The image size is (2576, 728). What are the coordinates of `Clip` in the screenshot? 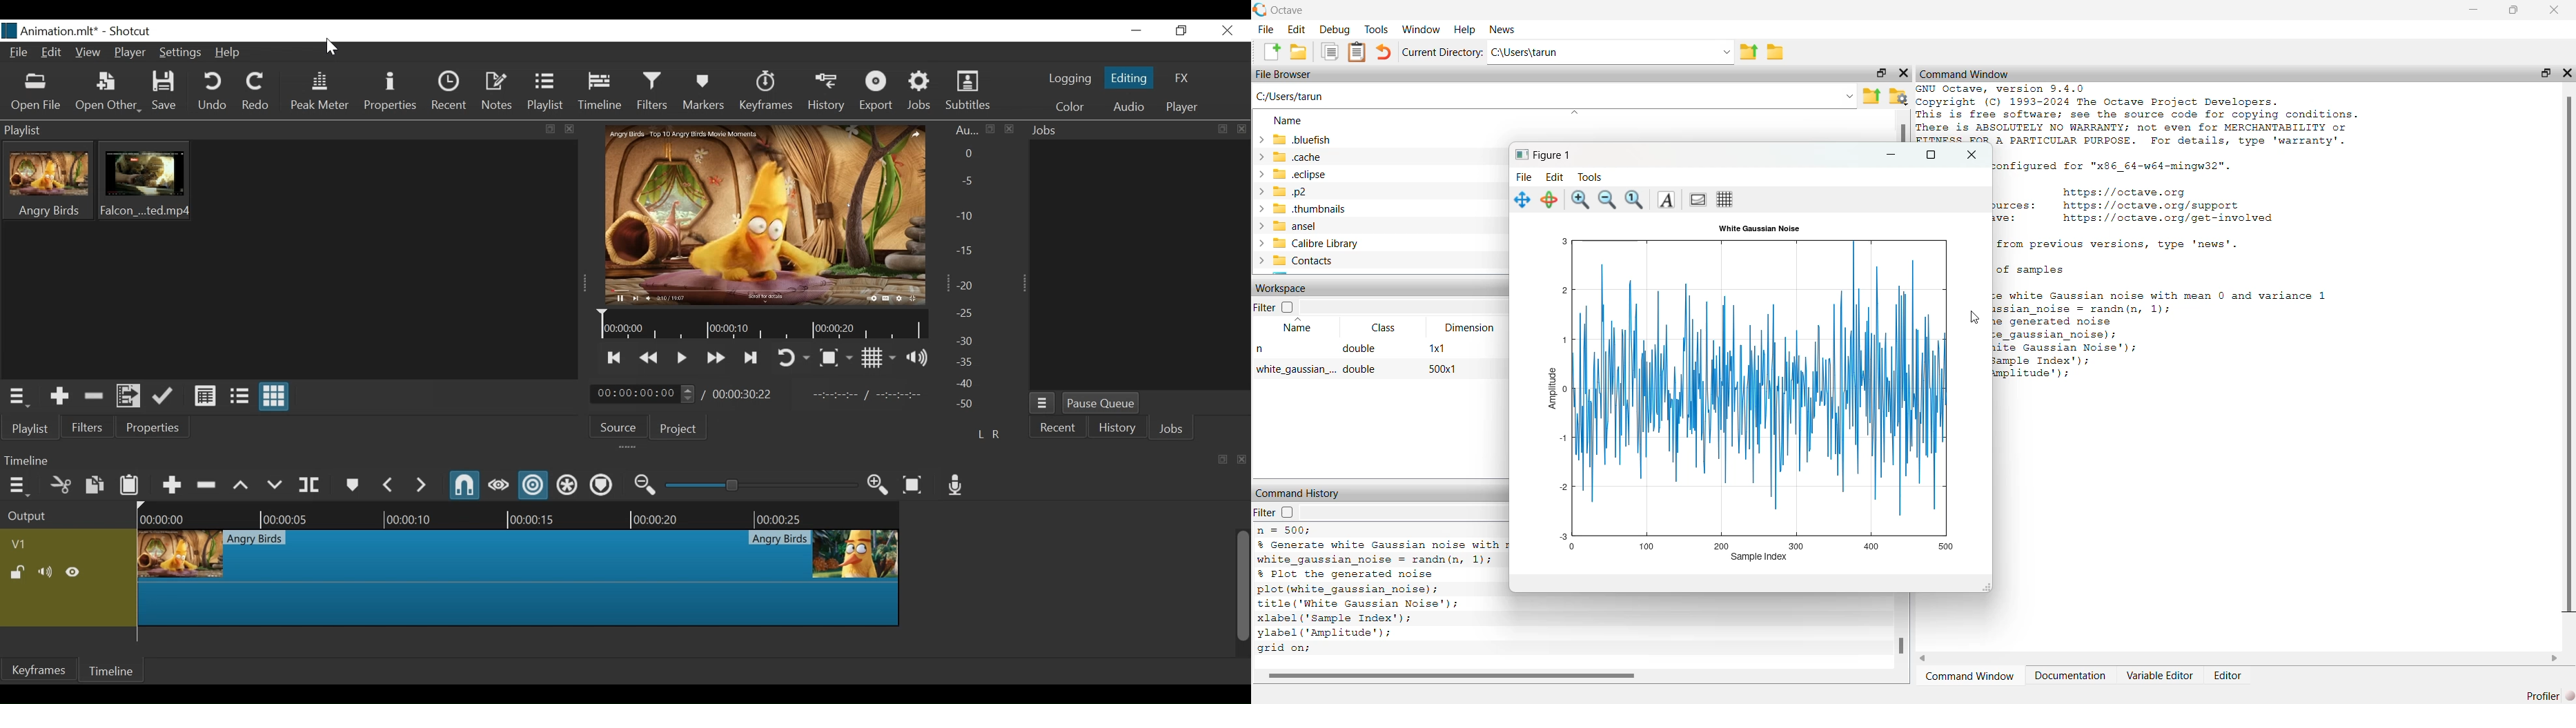 It's located at (518, 578).